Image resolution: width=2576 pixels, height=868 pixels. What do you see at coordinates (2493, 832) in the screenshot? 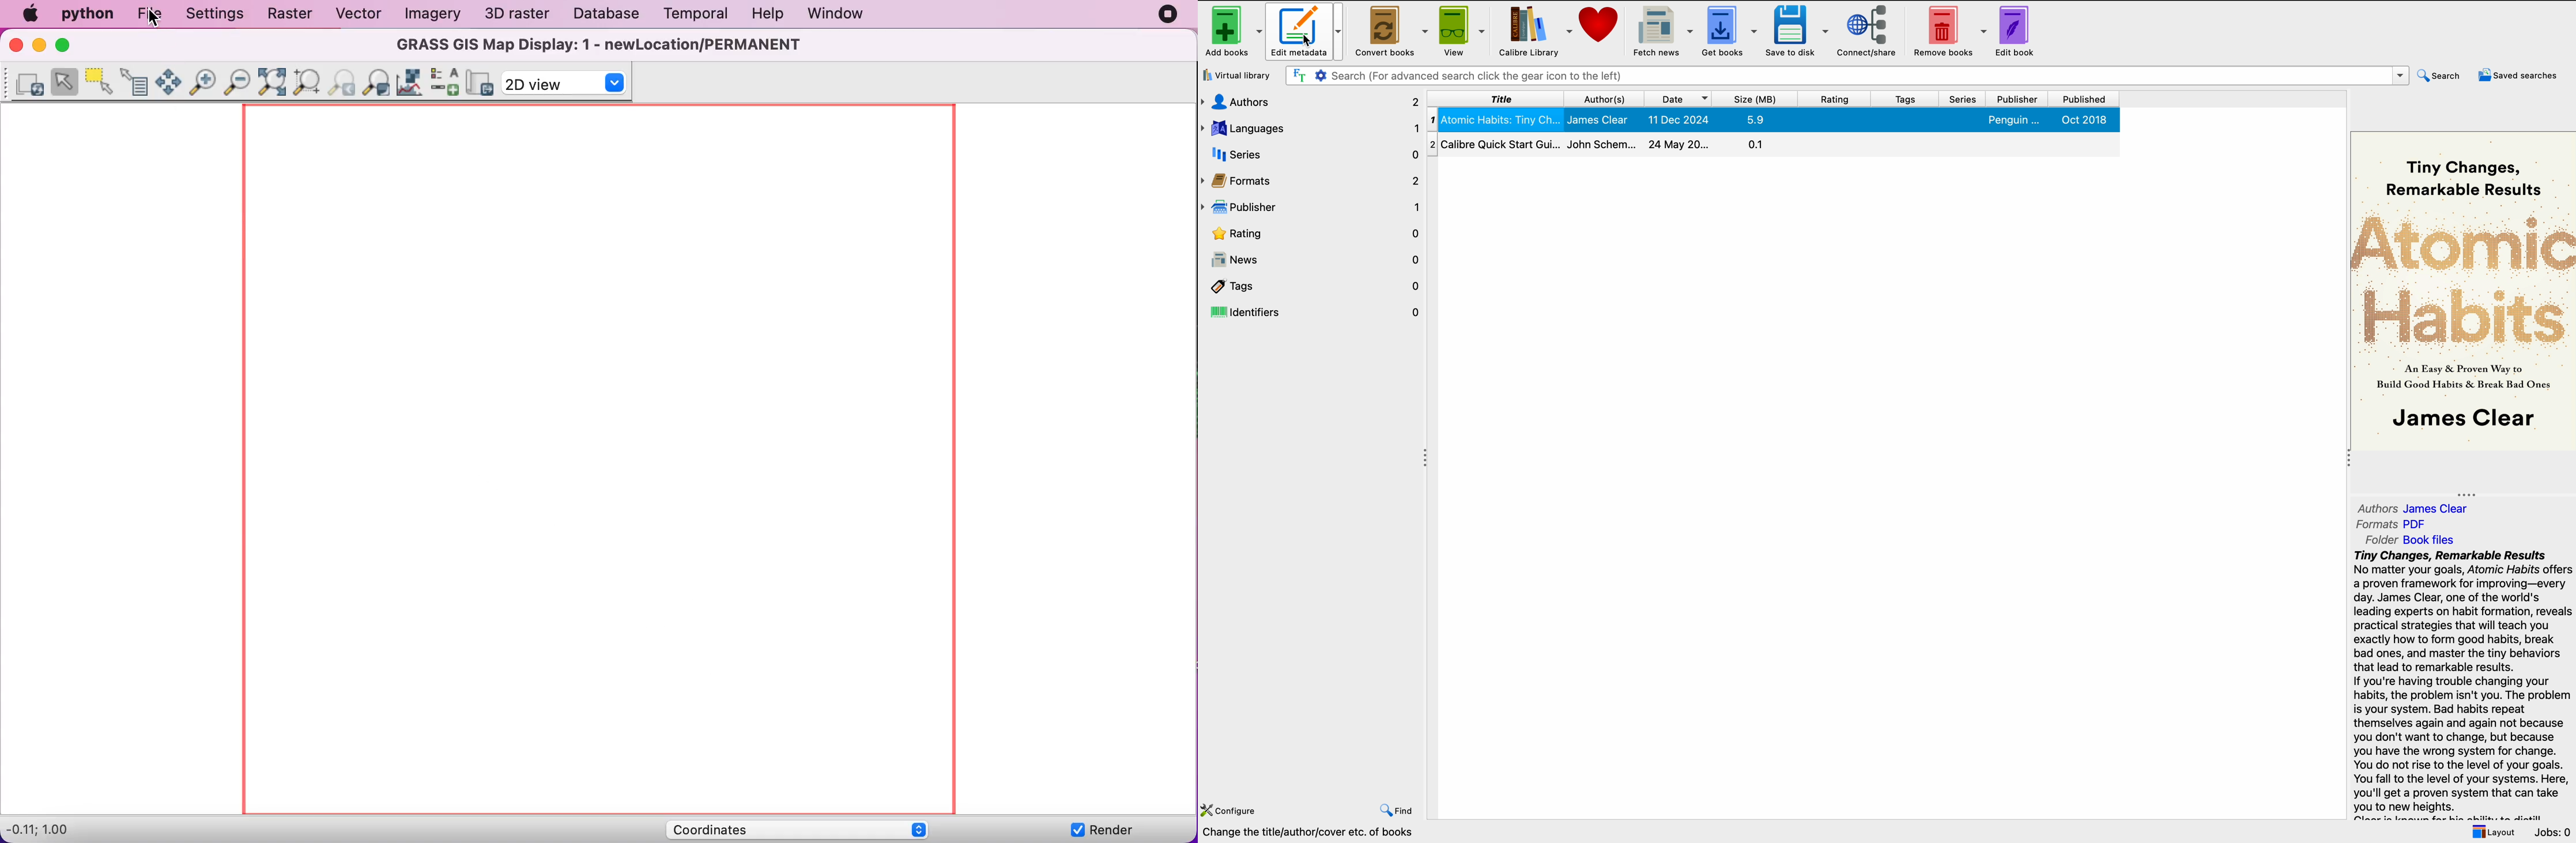
I see `layout` at bounding box center [2493, 832].